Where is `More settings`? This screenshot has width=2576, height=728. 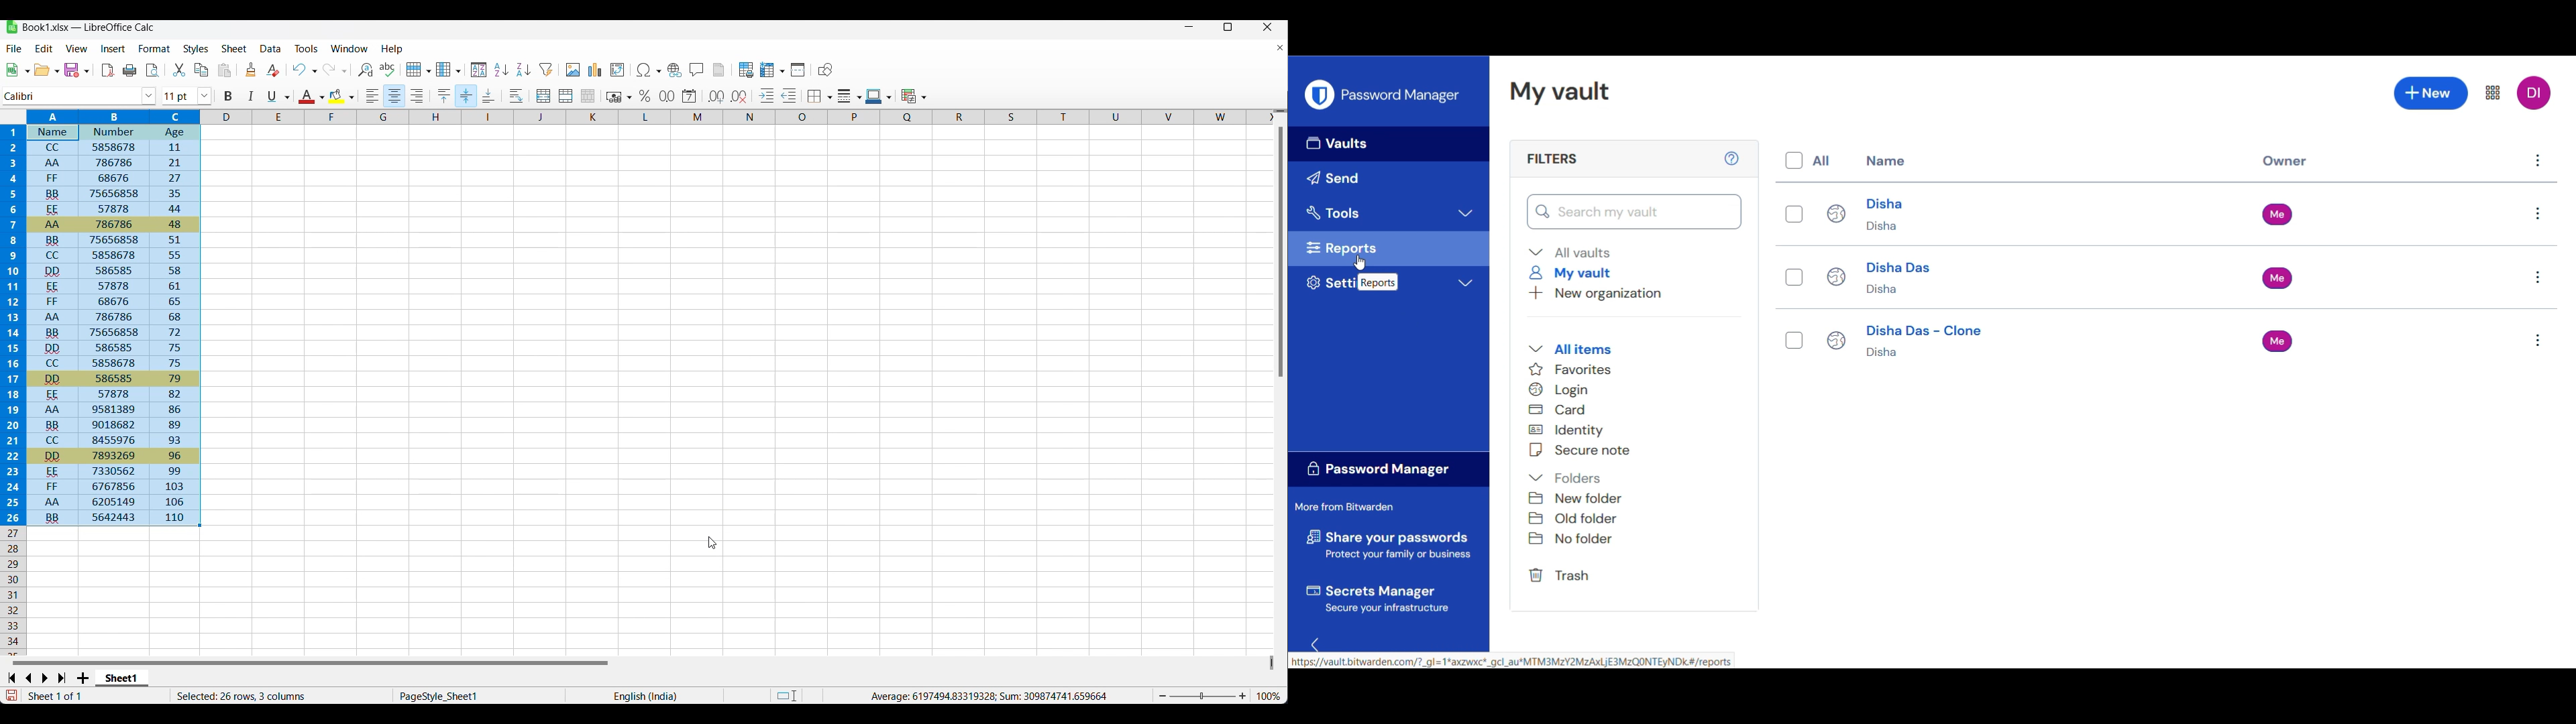
More settings is located at coordinates (2495, 91).